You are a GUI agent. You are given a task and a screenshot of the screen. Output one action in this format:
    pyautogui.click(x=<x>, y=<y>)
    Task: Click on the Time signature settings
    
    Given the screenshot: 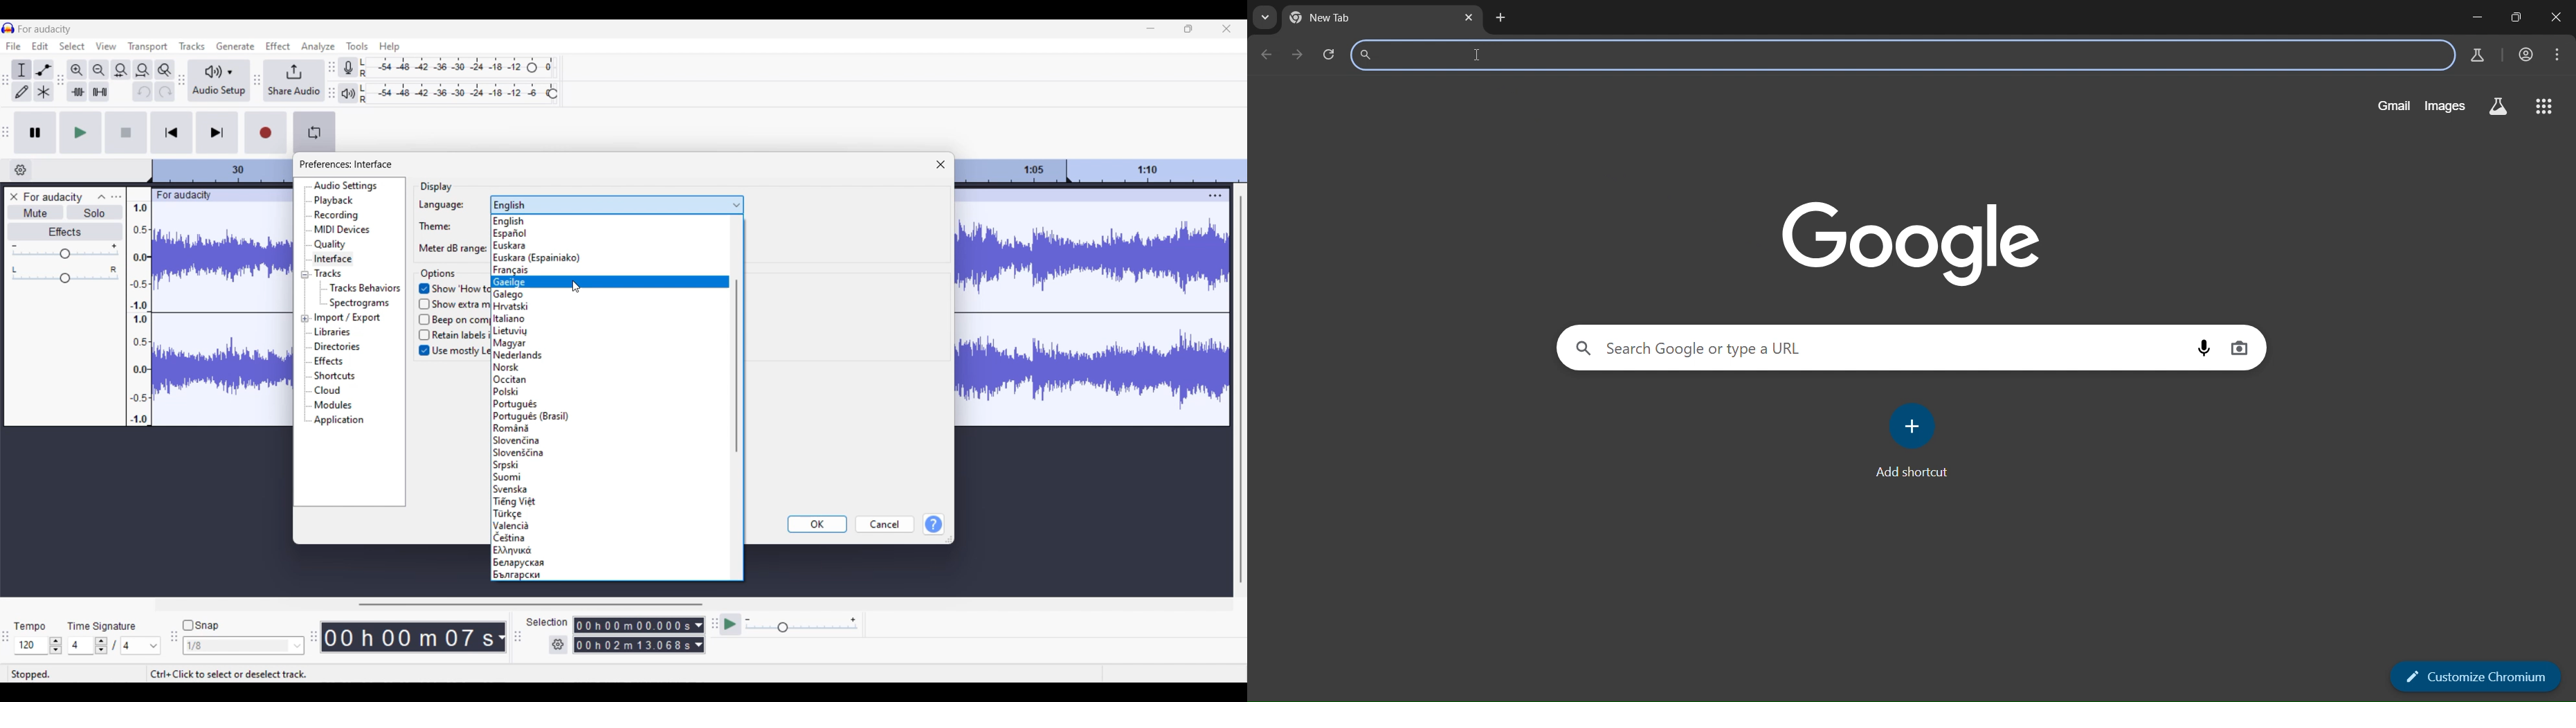 What is the action you would take?
    pyautogui.click(x=115, y=645)
    